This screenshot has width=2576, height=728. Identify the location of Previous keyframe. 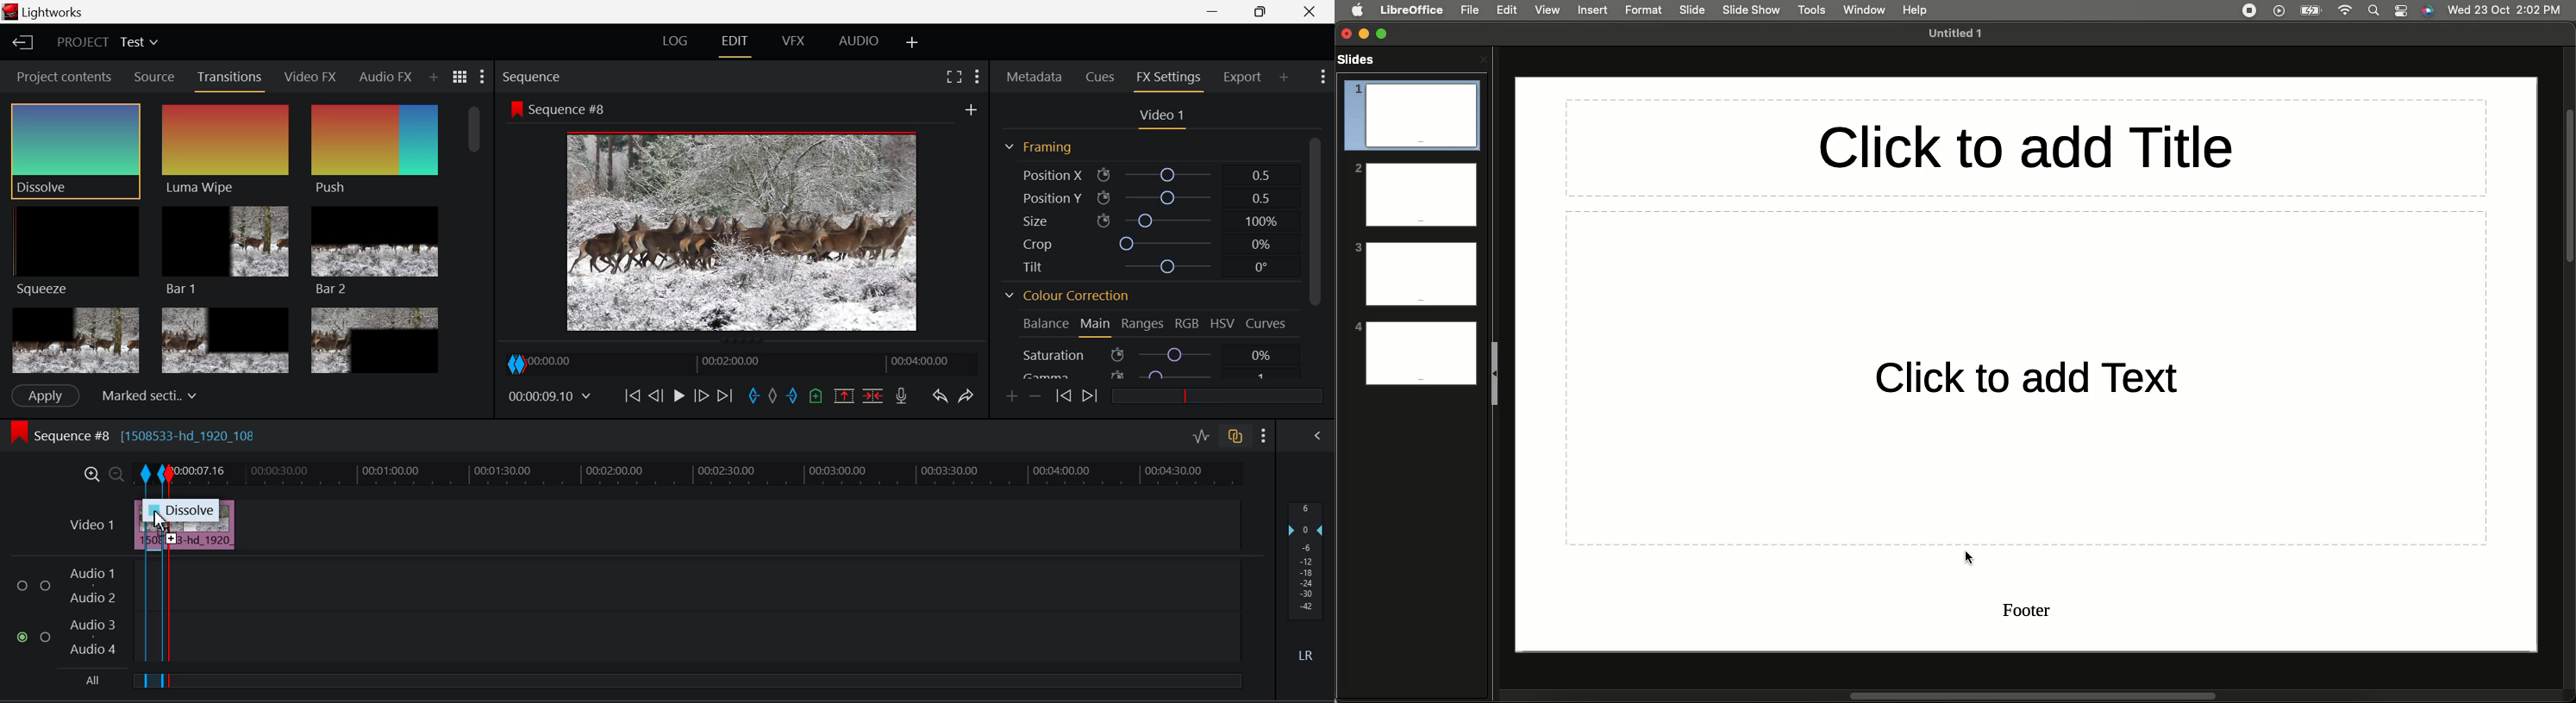
(1063, 396).